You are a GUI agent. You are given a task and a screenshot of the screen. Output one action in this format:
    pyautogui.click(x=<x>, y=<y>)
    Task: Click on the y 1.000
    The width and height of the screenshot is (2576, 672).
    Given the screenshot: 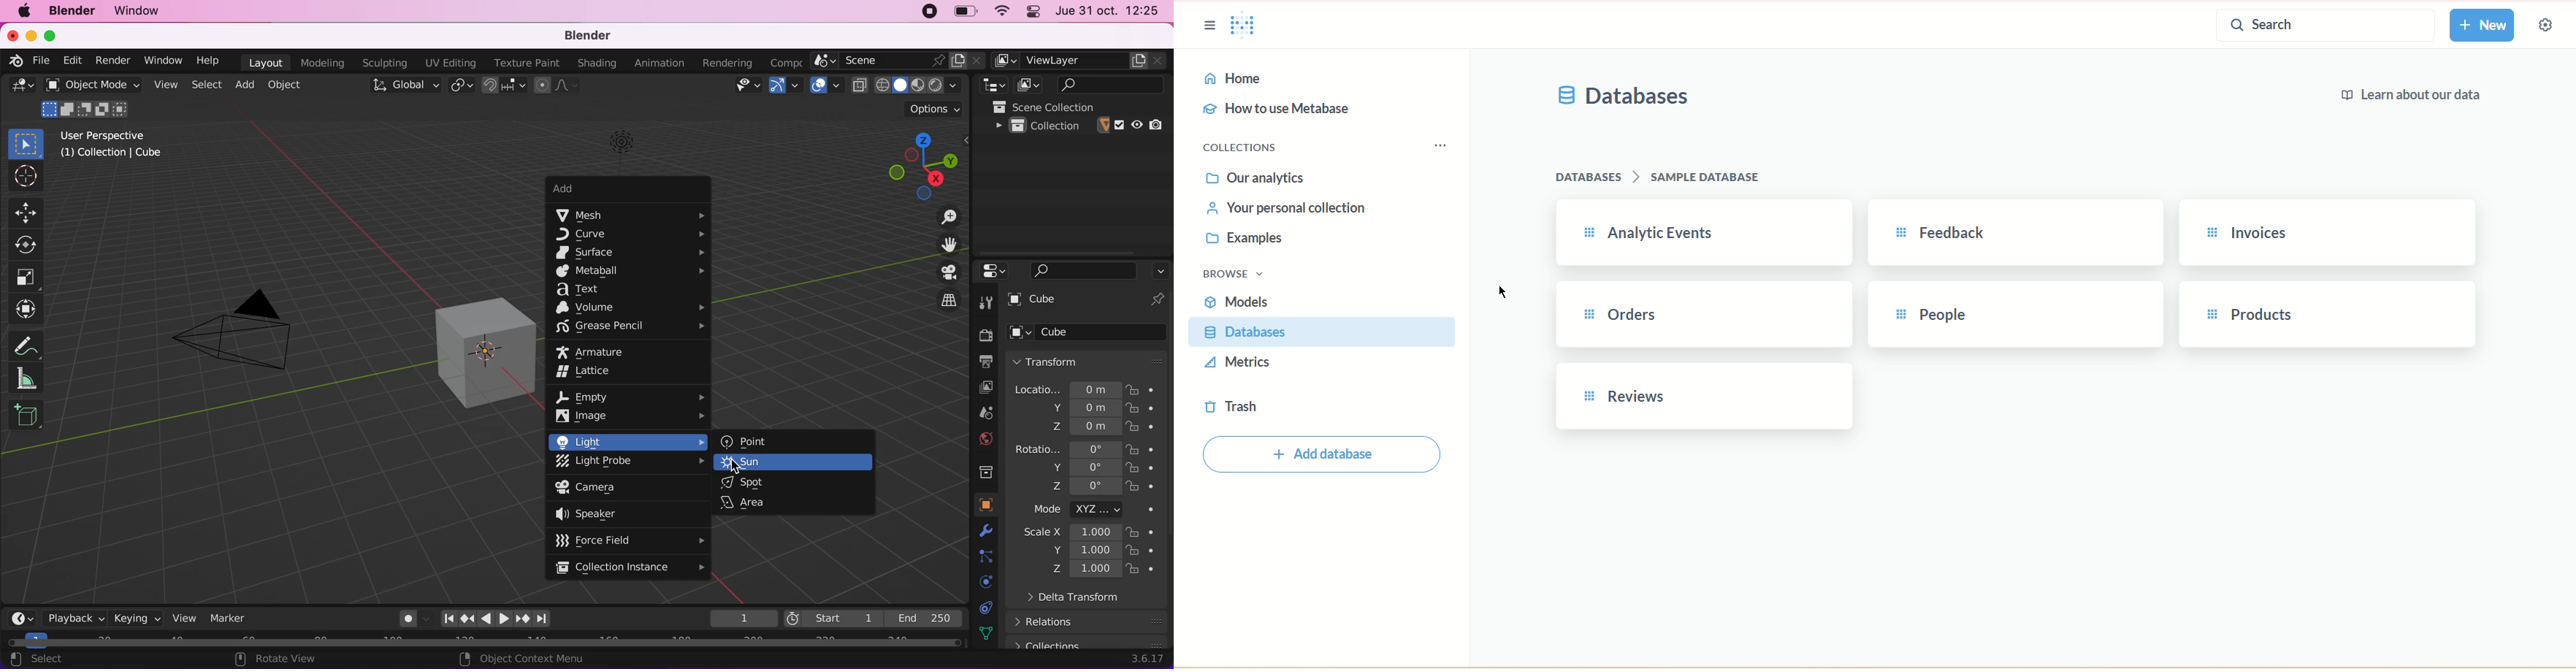 What is the action you would take?
    pyautogui.click(x=1084, y=552)
    